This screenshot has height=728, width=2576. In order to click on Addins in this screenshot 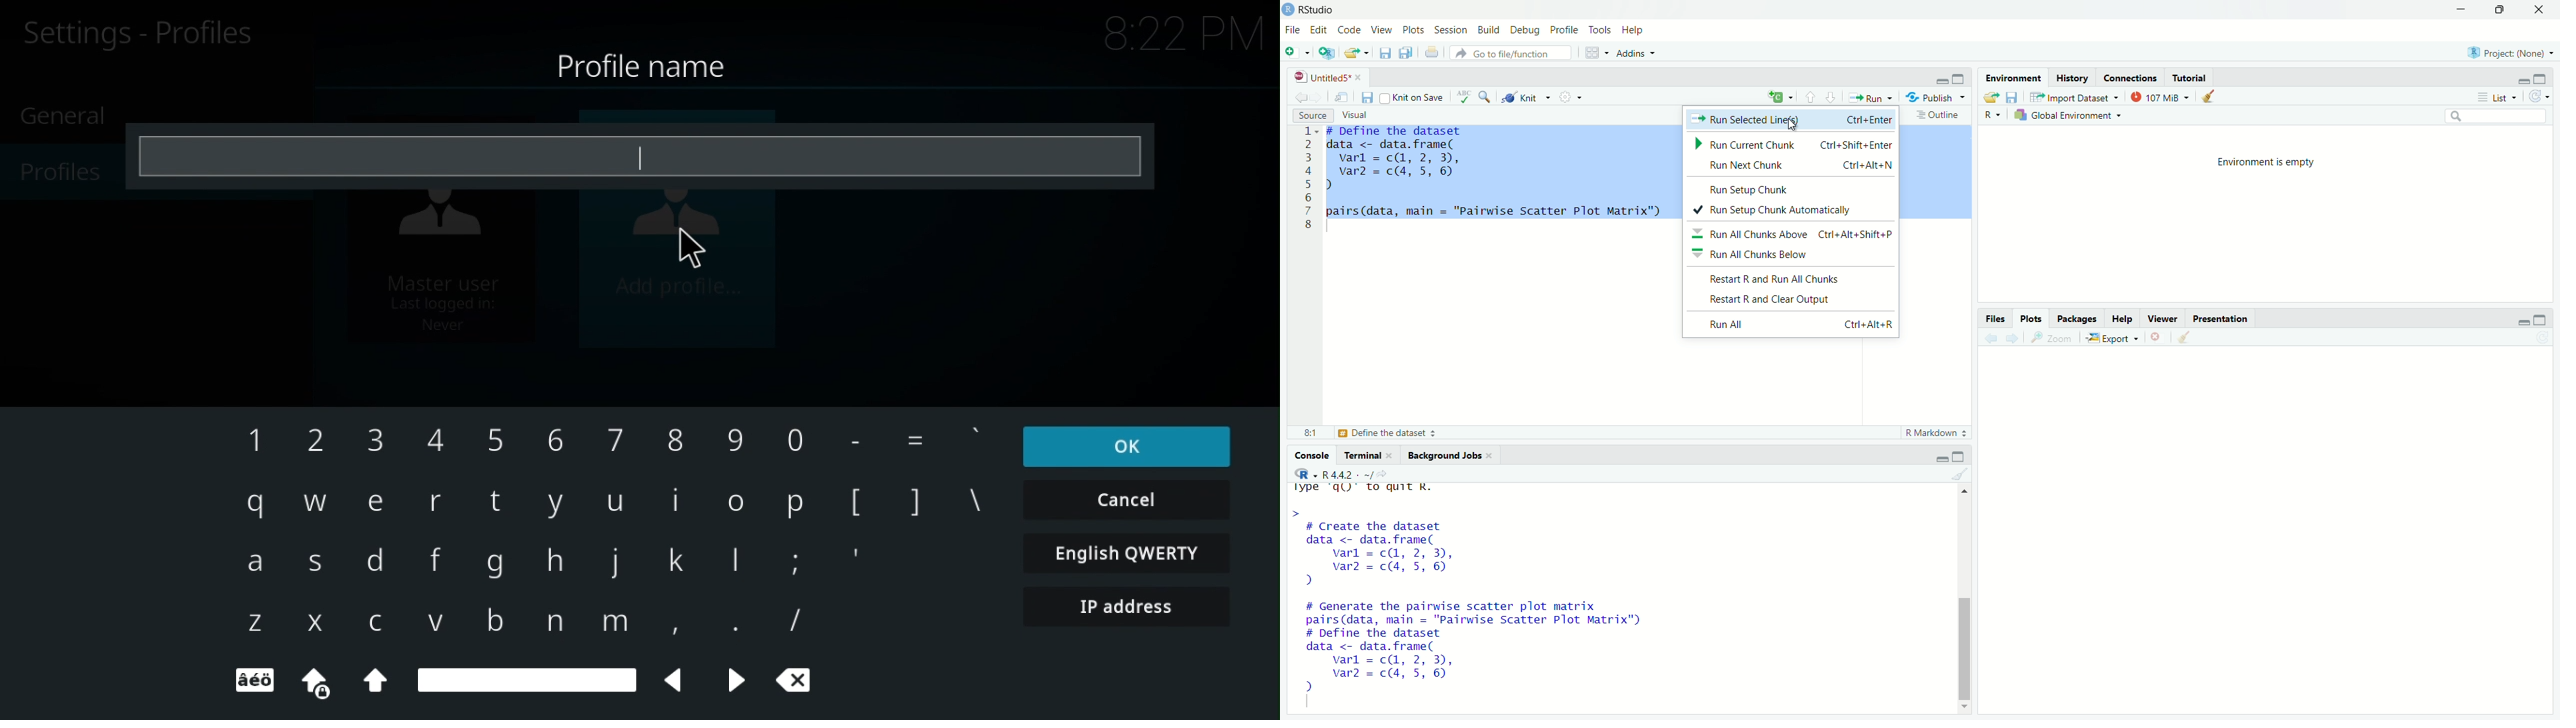, I will do `click(1638, 52)`.